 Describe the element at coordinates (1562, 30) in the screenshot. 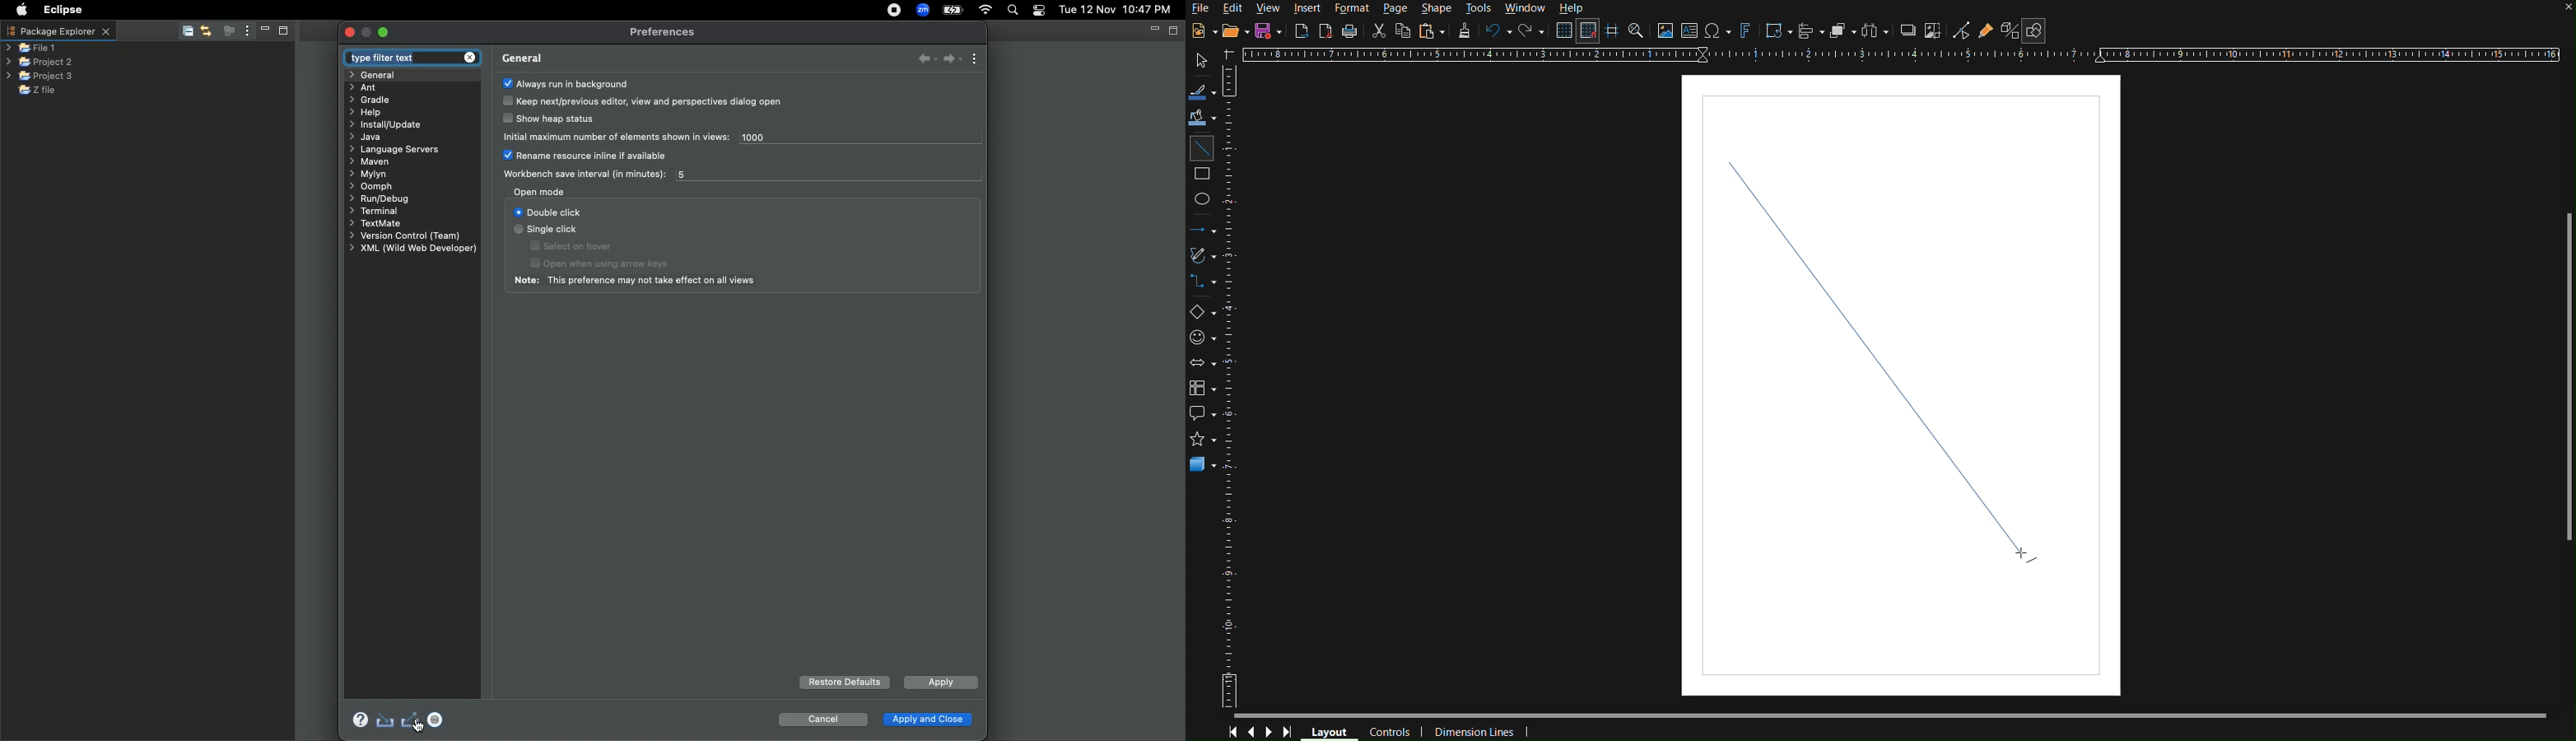

I see `Display Grid` at that location.